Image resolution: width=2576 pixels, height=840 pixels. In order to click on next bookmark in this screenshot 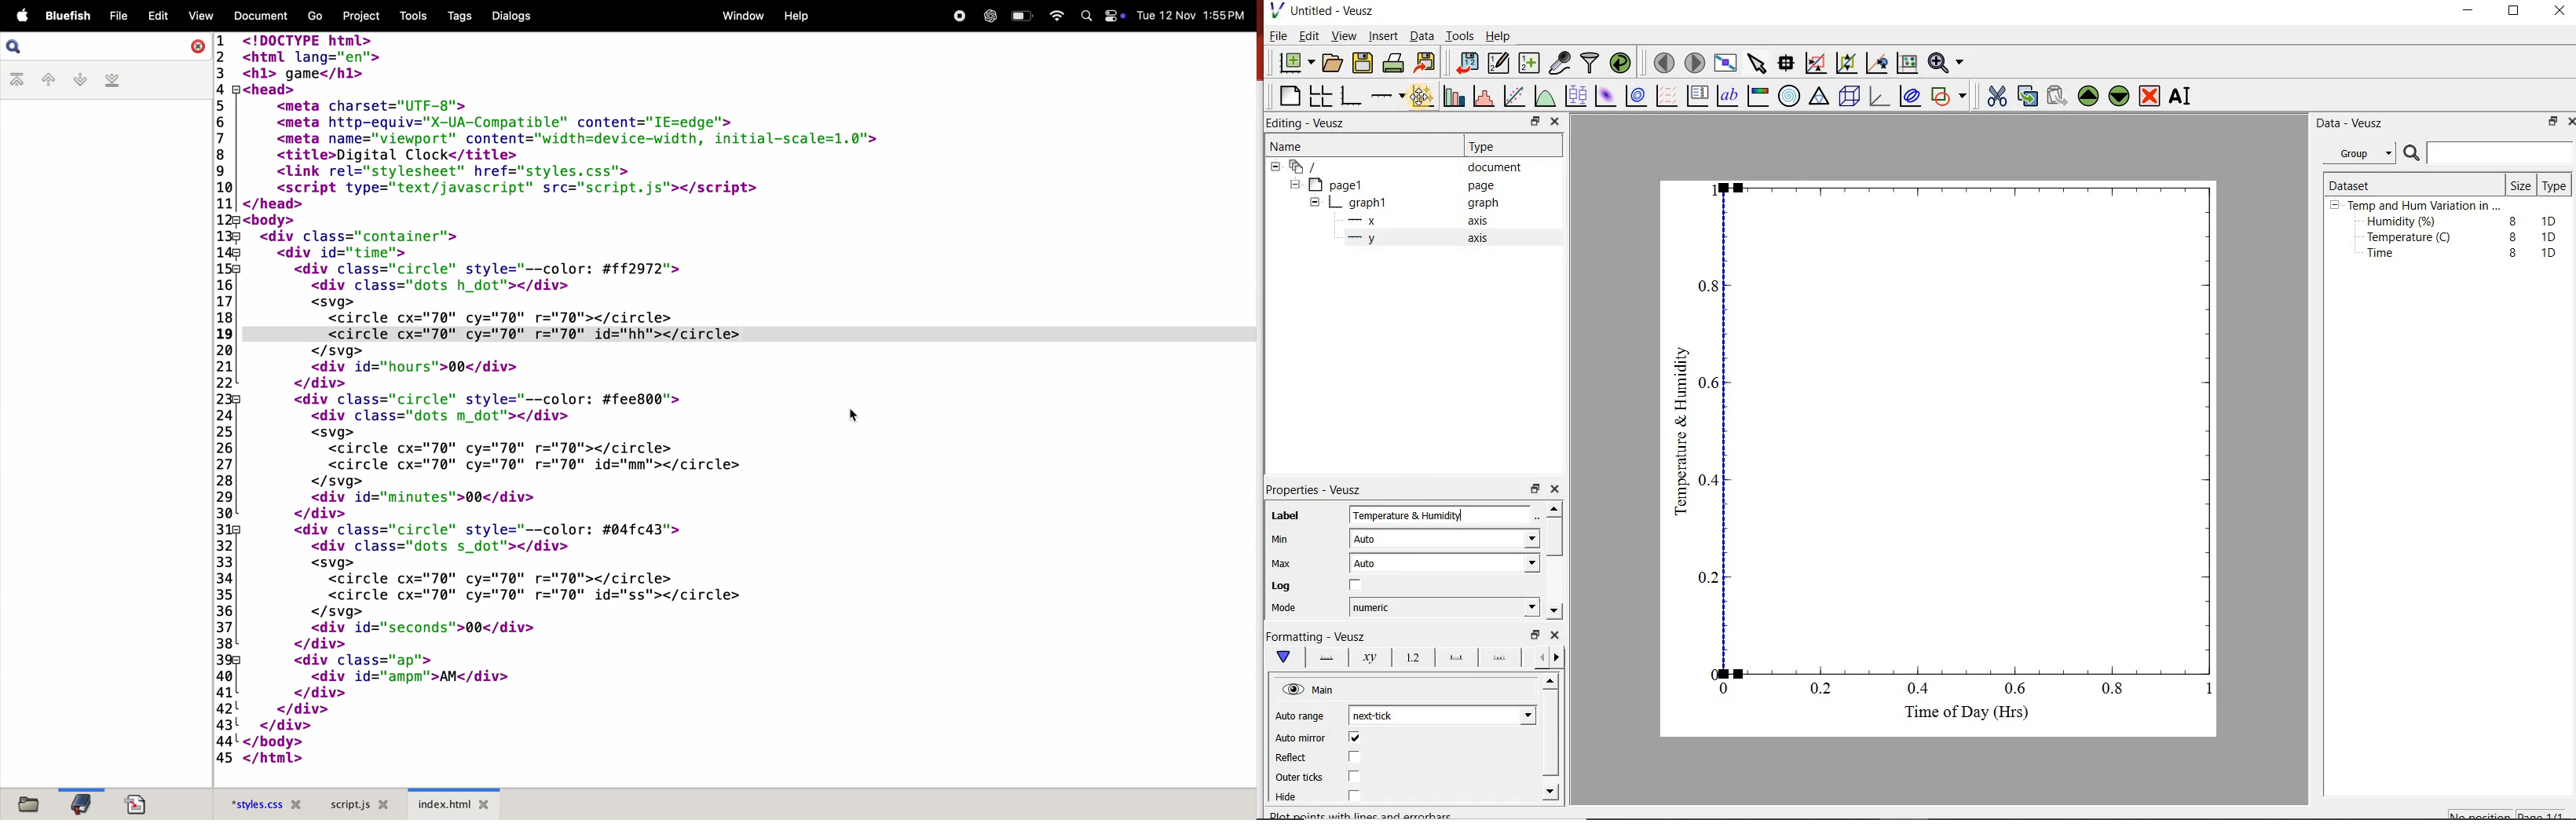, I will do `click(76, 79)`.